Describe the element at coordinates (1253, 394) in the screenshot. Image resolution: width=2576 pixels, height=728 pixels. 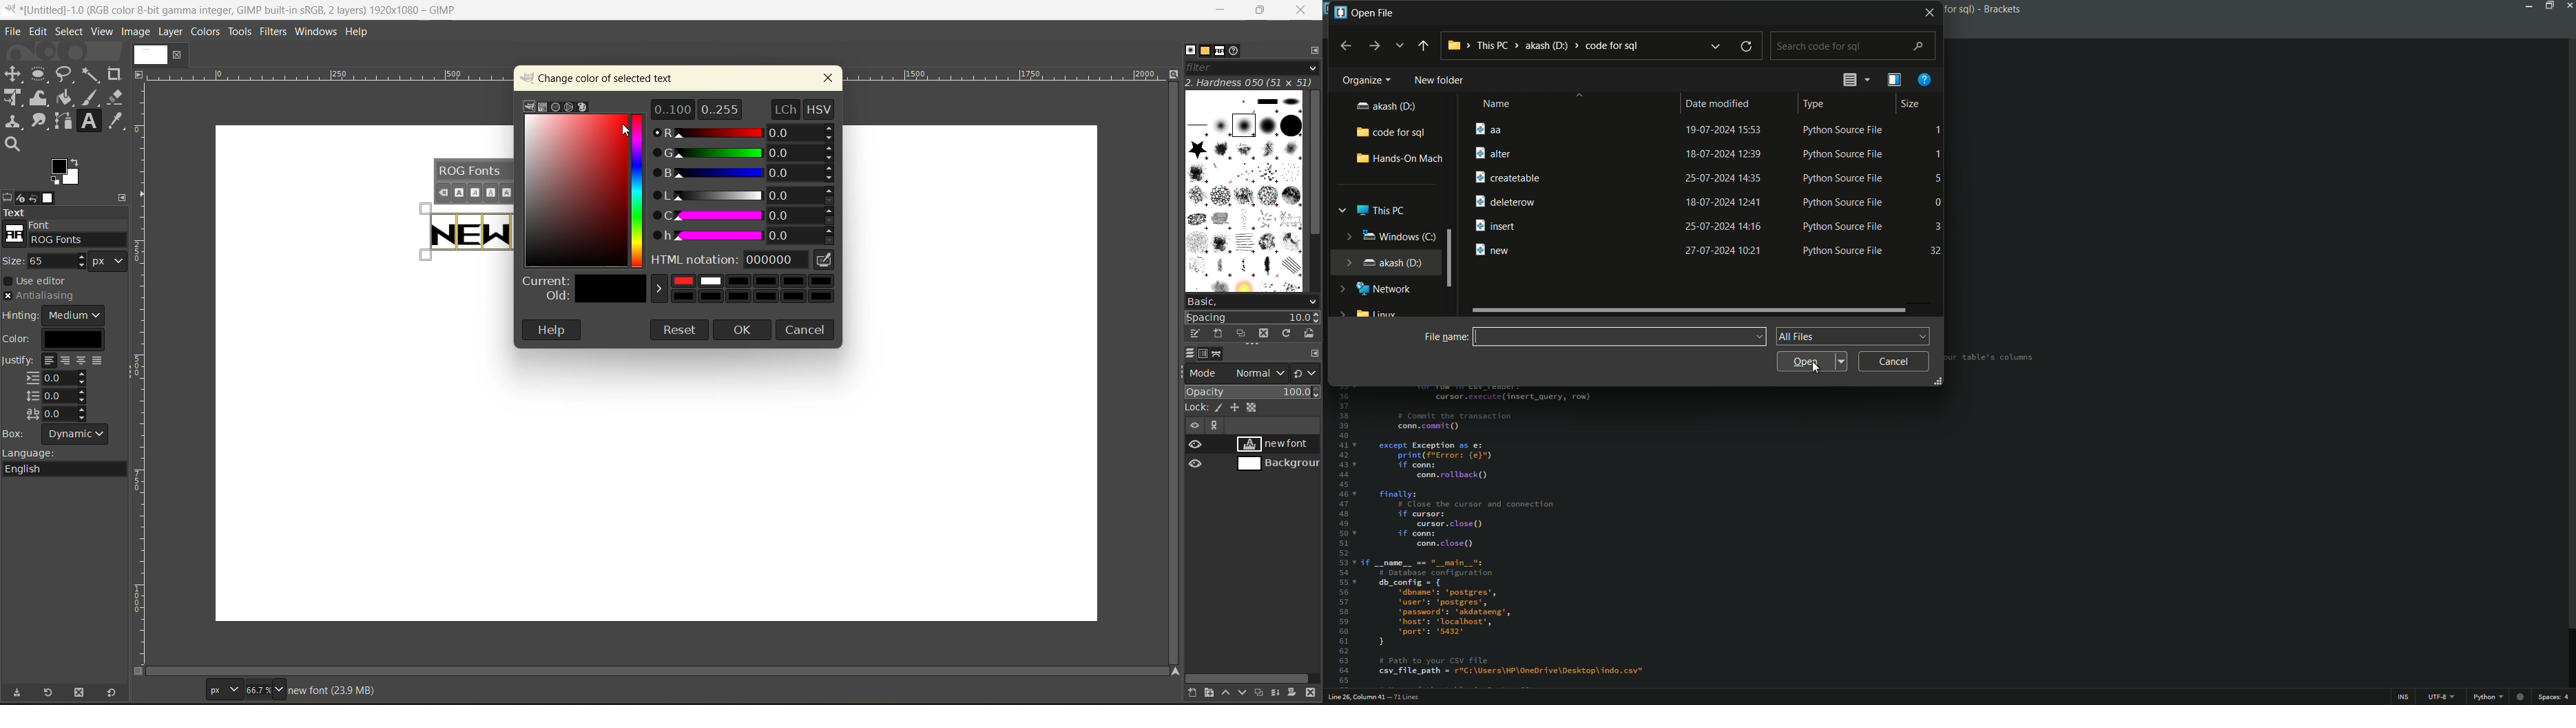
I see `opacity` at that location.